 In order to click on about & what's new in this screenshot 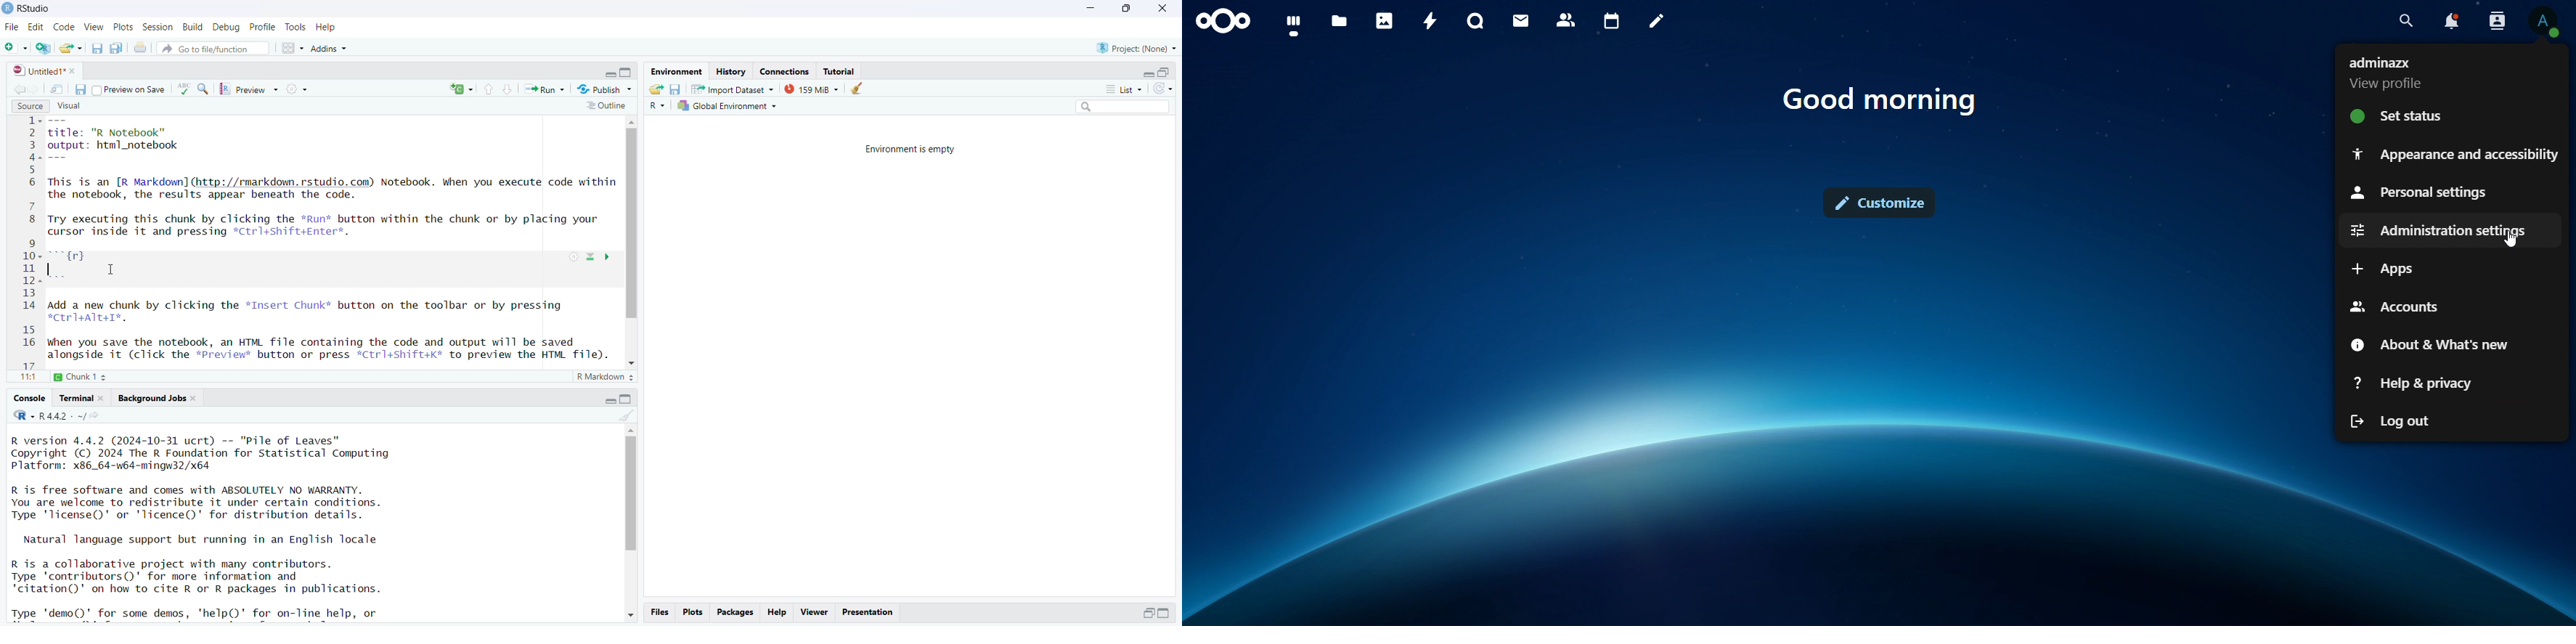, I will do `click(2434, 344)`.